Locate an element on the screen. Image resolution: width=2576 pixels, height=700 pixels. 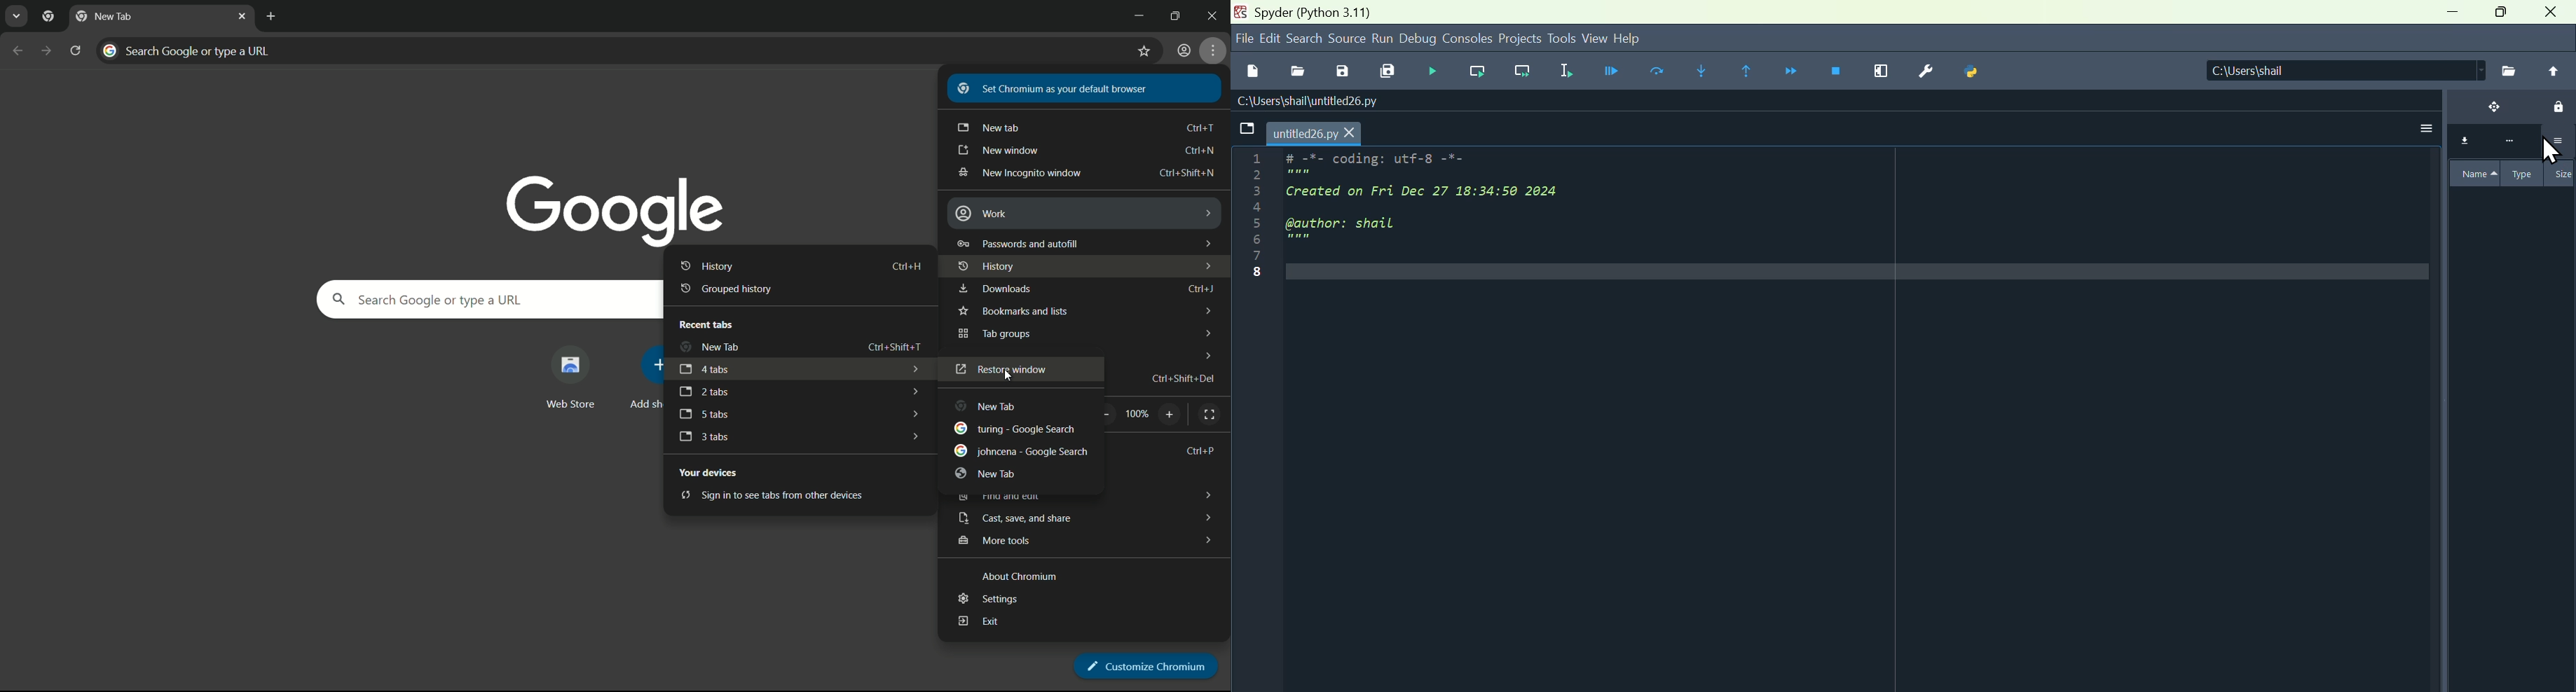
settings is located at coordinates (1215, 50).